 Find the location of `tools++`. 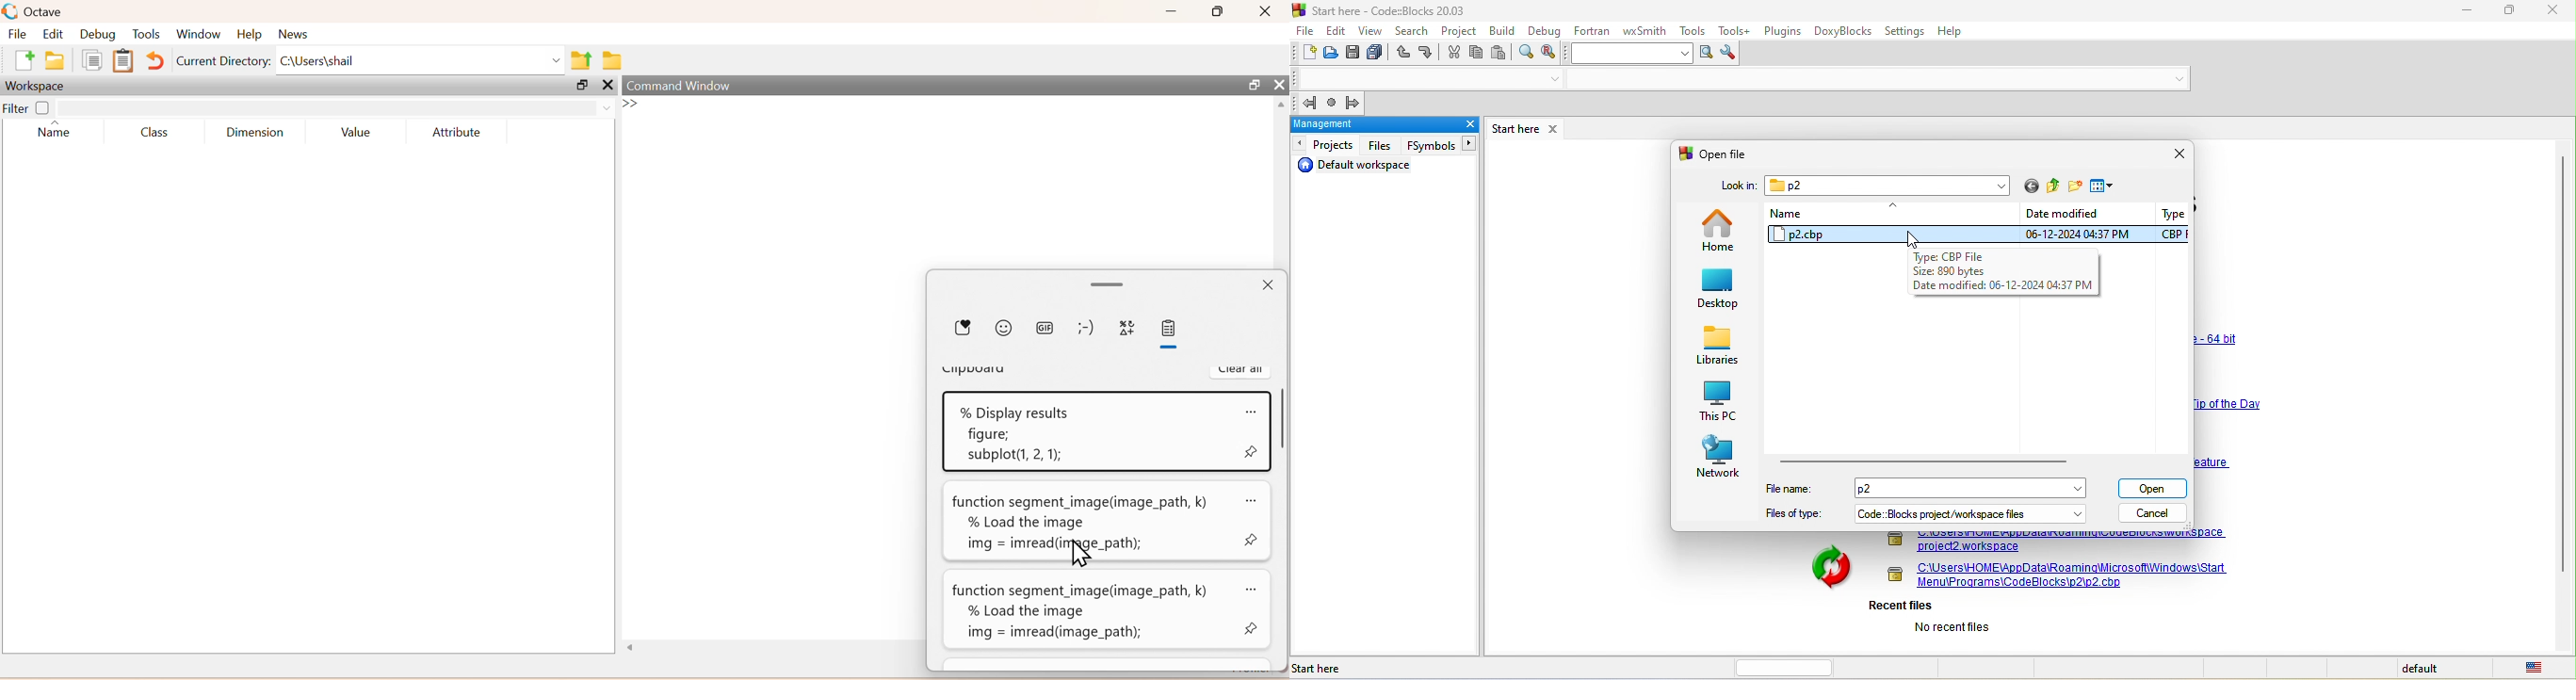

tools++ is located at coordinates (1737, 32).